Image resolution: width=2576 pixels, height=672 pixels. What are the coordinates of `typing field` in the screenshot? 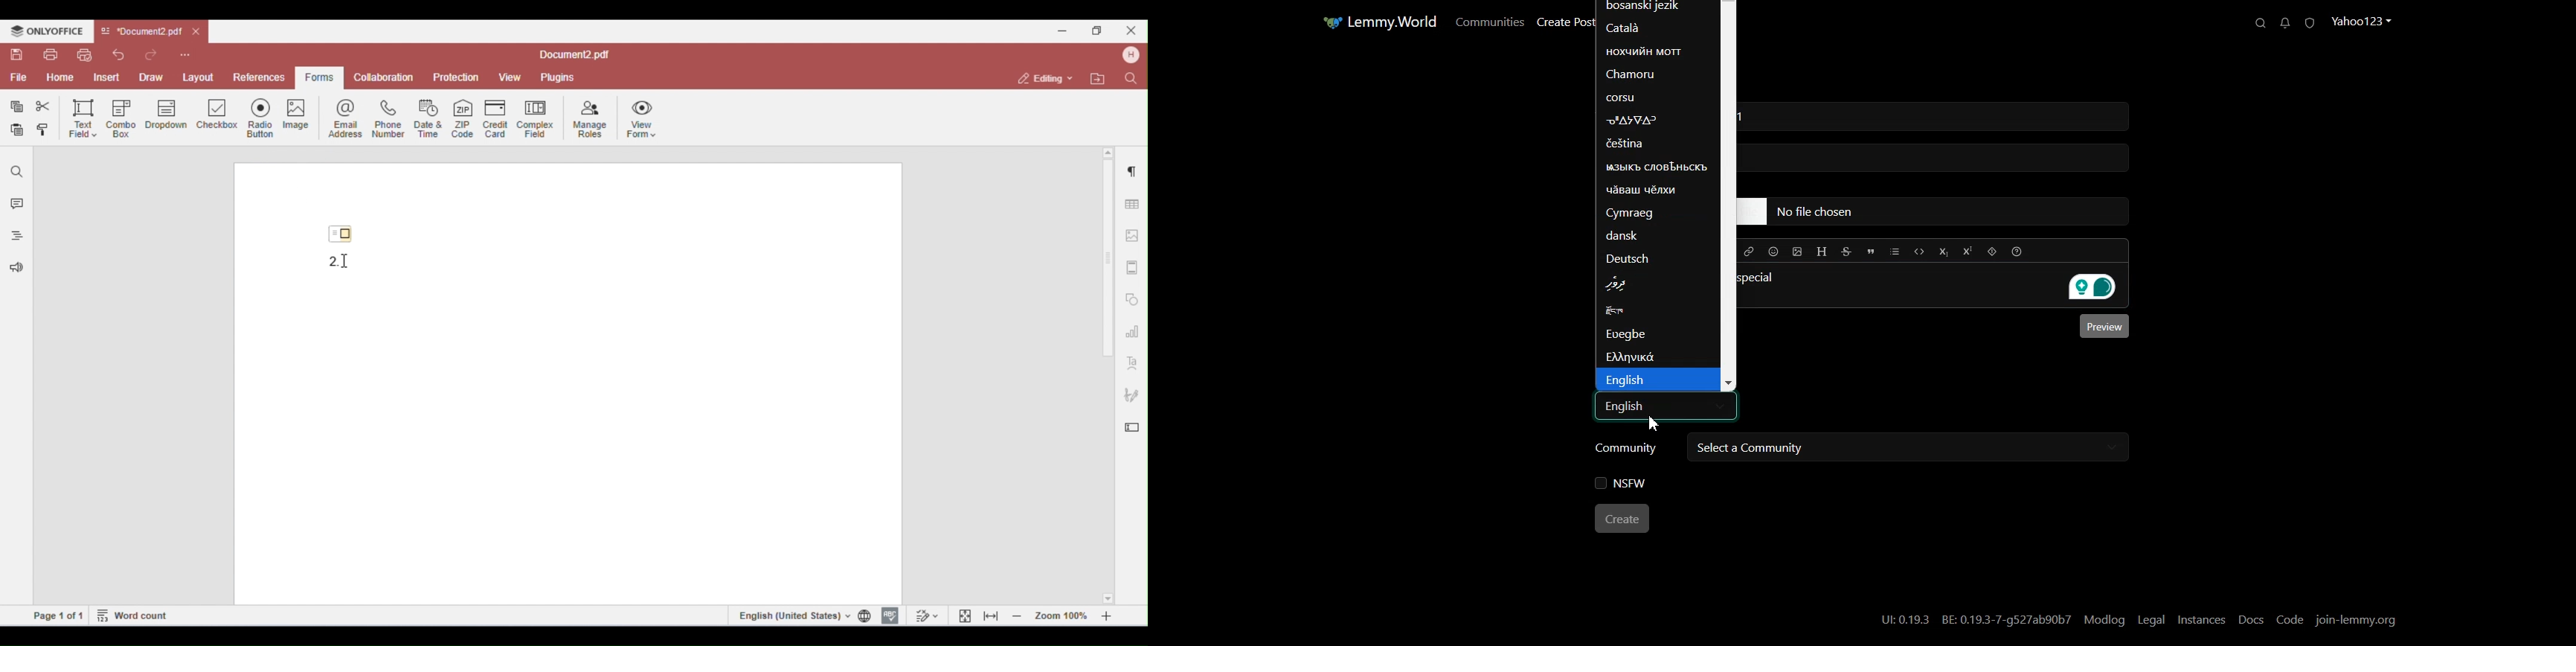 It's located at (1934, 211).